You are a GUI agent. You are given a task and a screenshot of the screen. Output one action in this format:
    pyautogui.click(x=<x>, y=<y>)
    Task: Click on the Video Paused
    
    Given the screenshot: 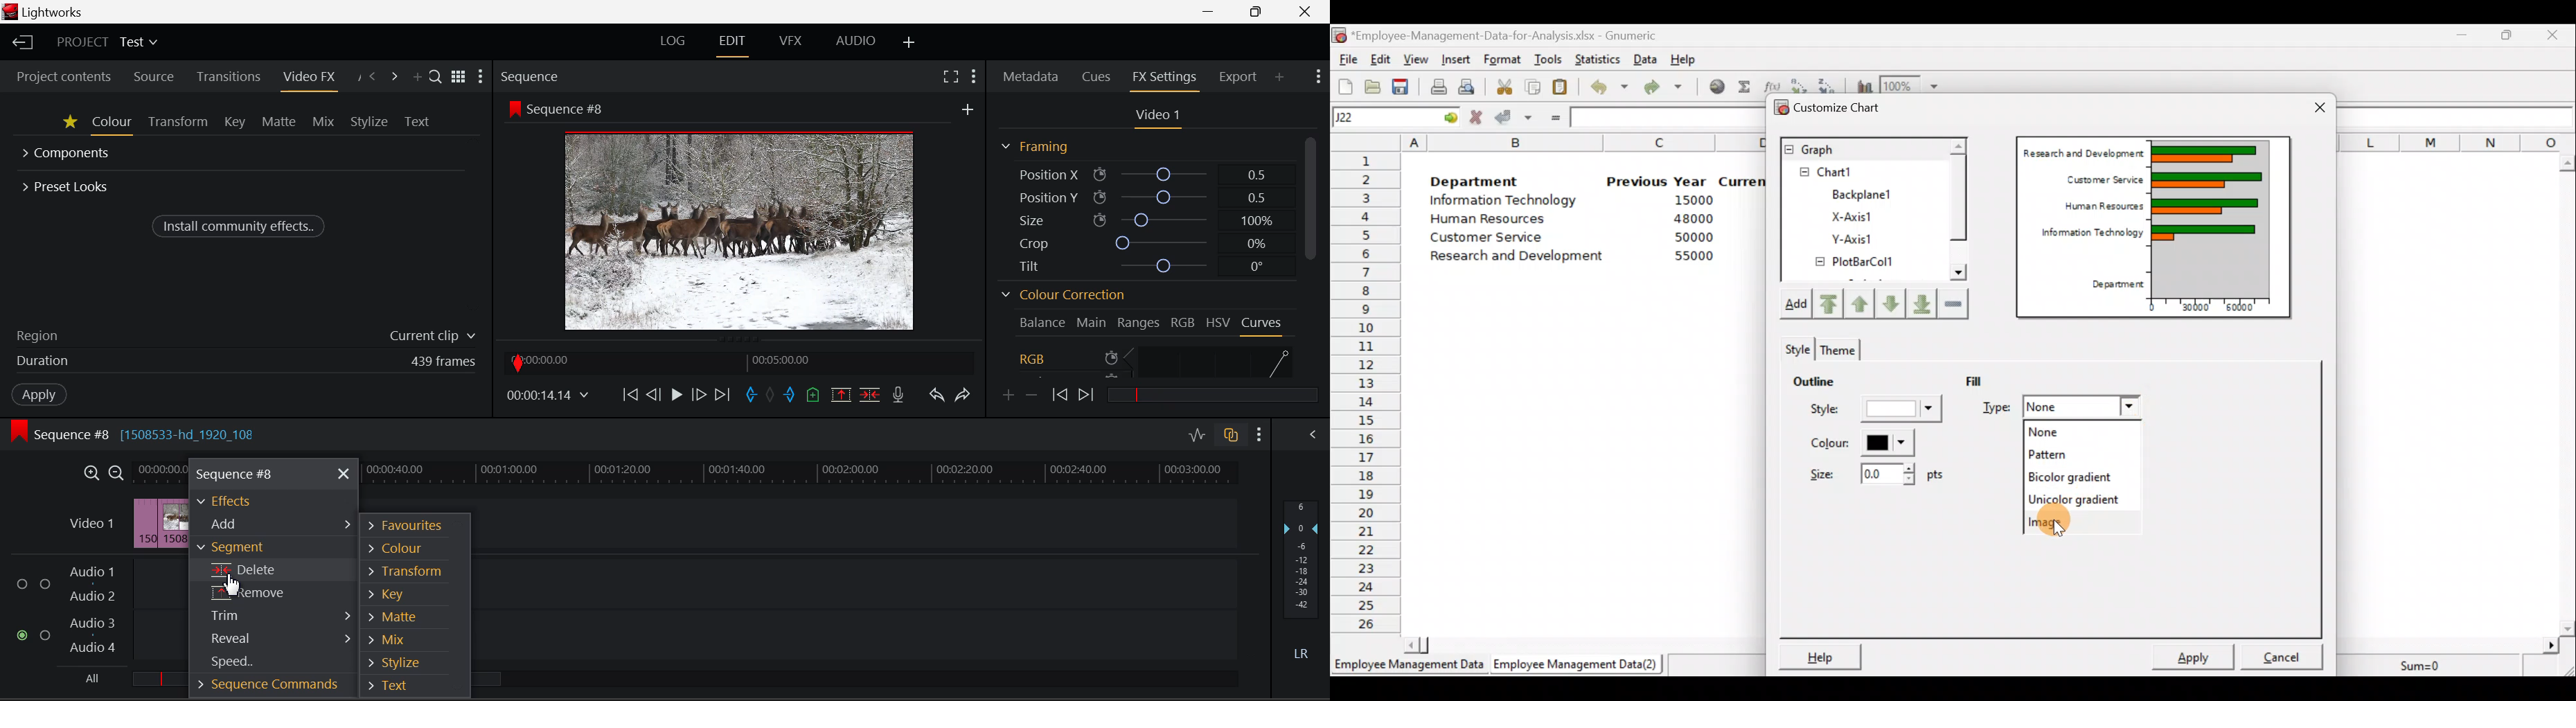 What is the action you would take?
    pyautogui.click(x=674, y=395)
    